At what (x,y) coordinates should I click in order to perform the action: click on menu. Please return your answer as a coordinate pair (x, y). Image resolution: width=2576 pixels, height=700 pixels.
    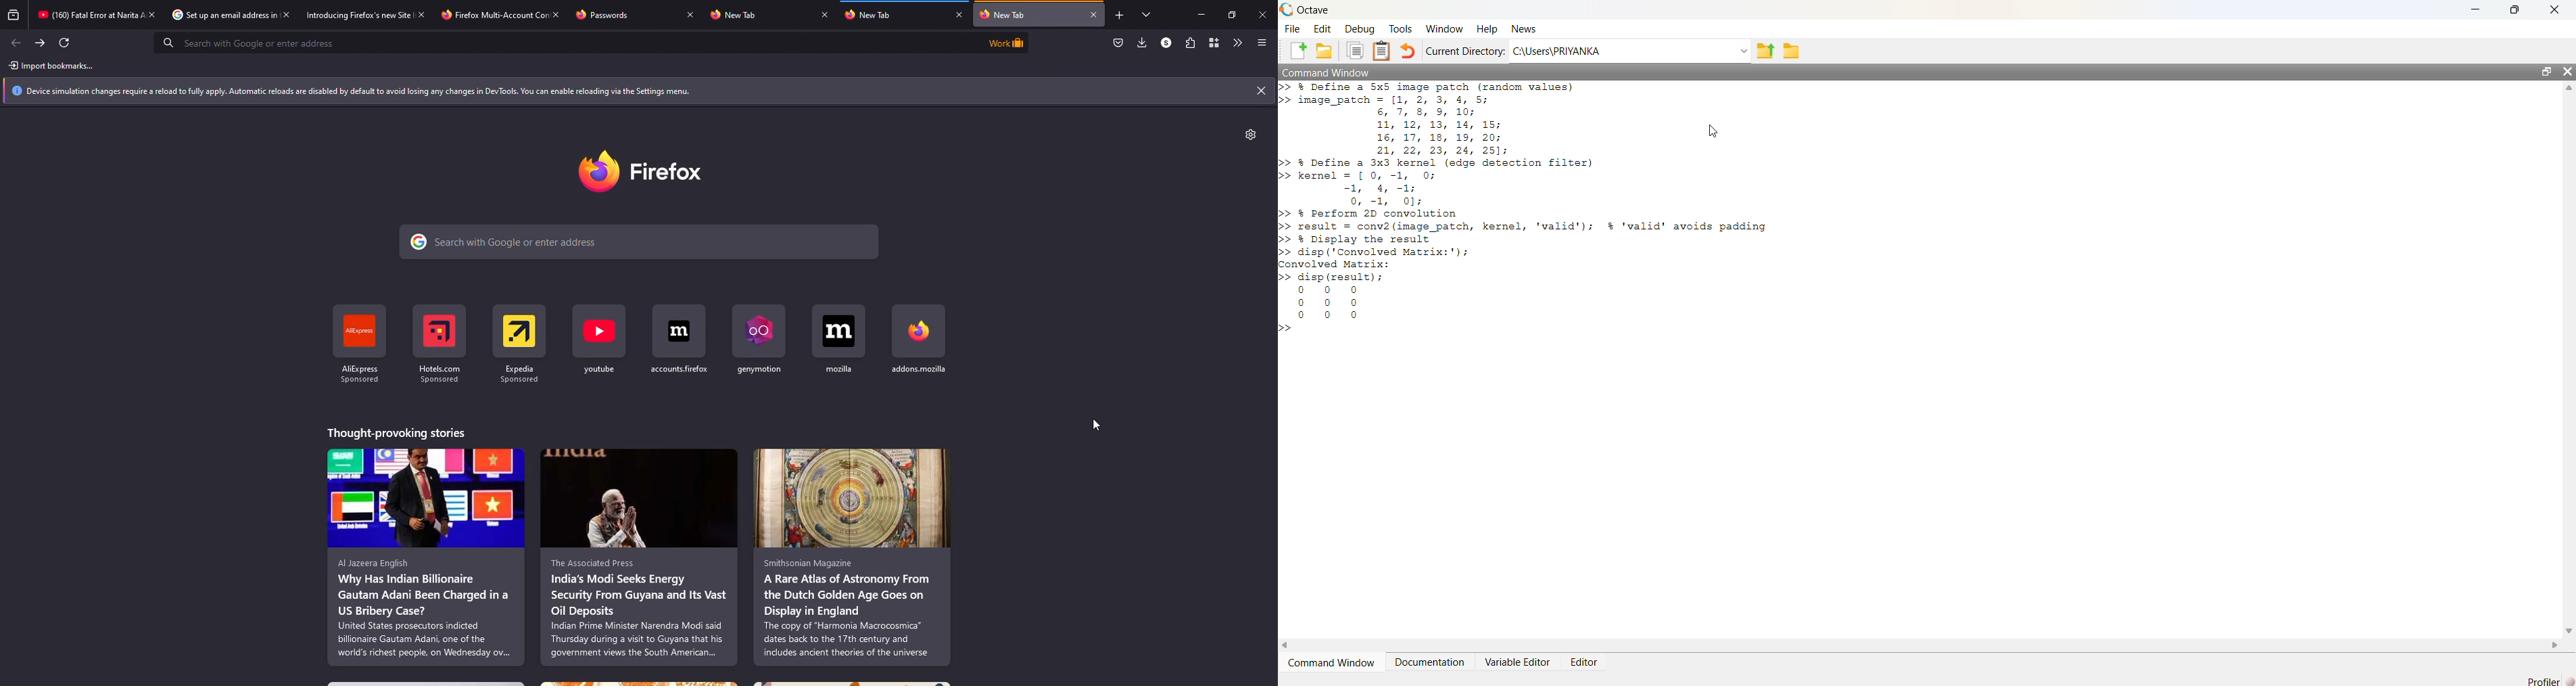
    Looking at the image, I should click on (1262, 43).